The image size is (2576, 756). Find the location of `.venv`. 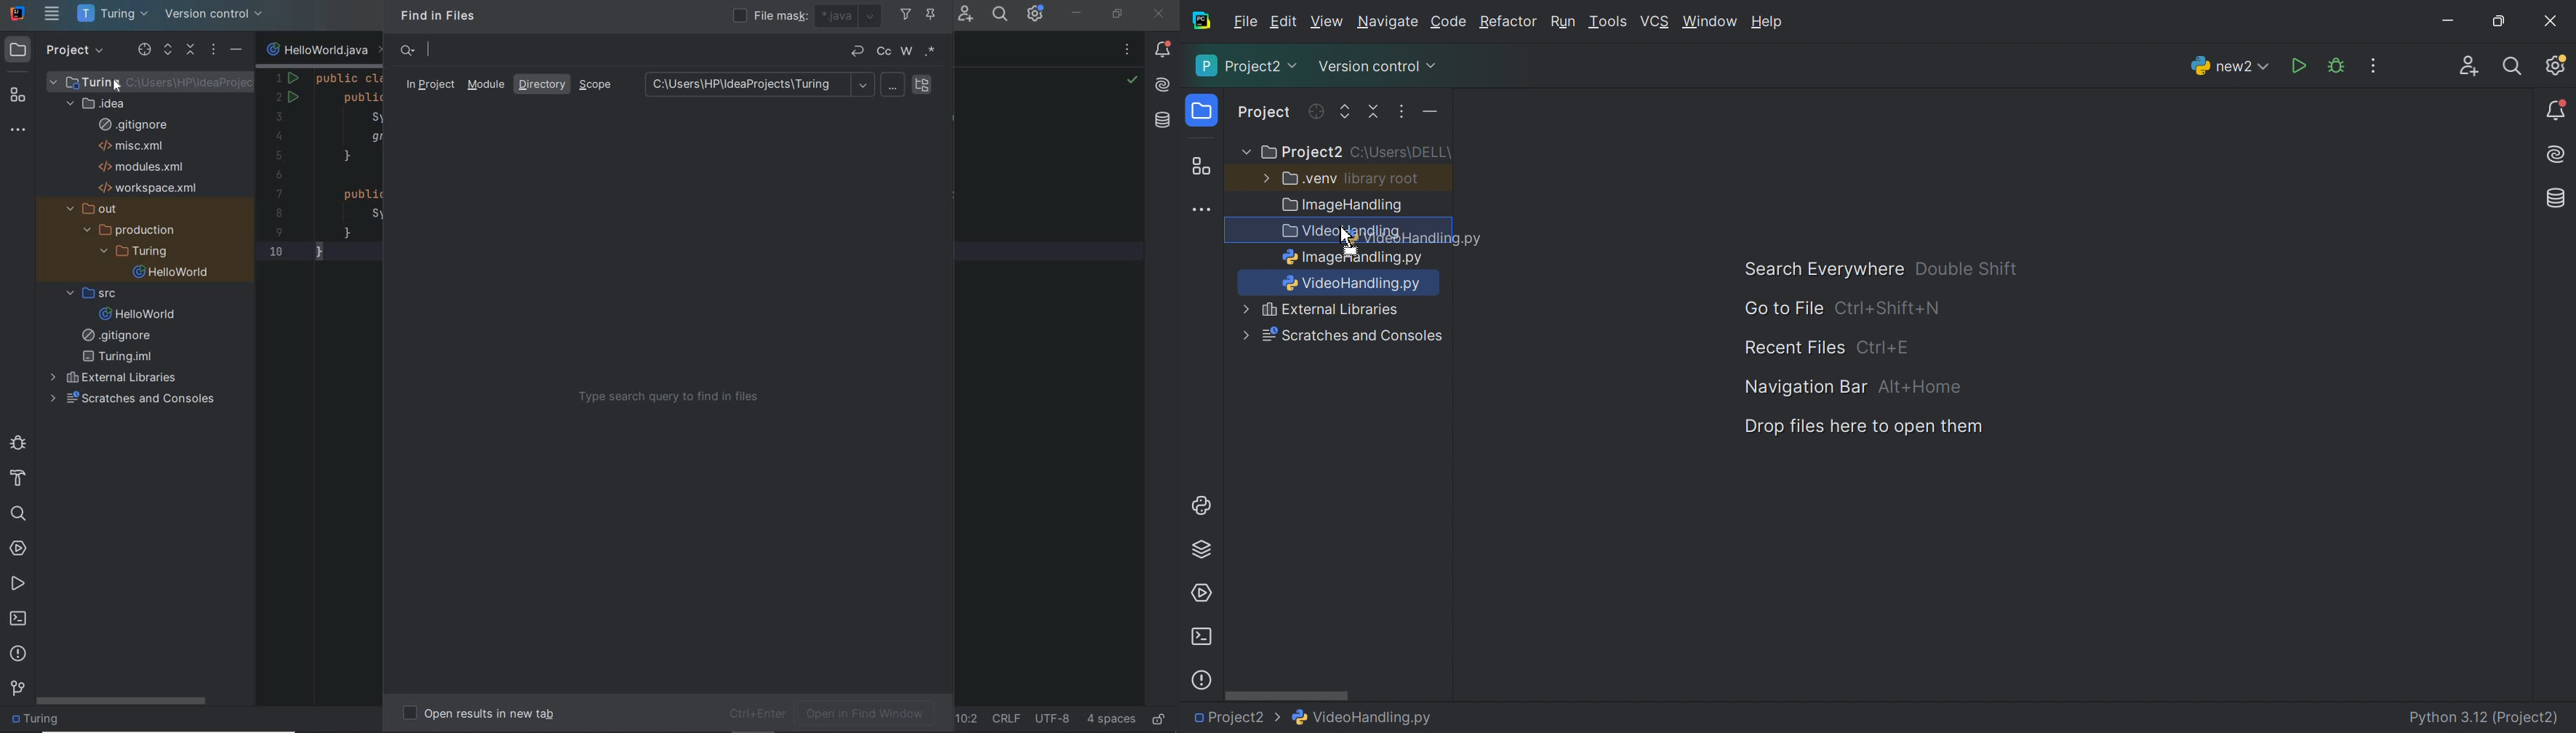

.venv is located at coordinates (1310, 179).